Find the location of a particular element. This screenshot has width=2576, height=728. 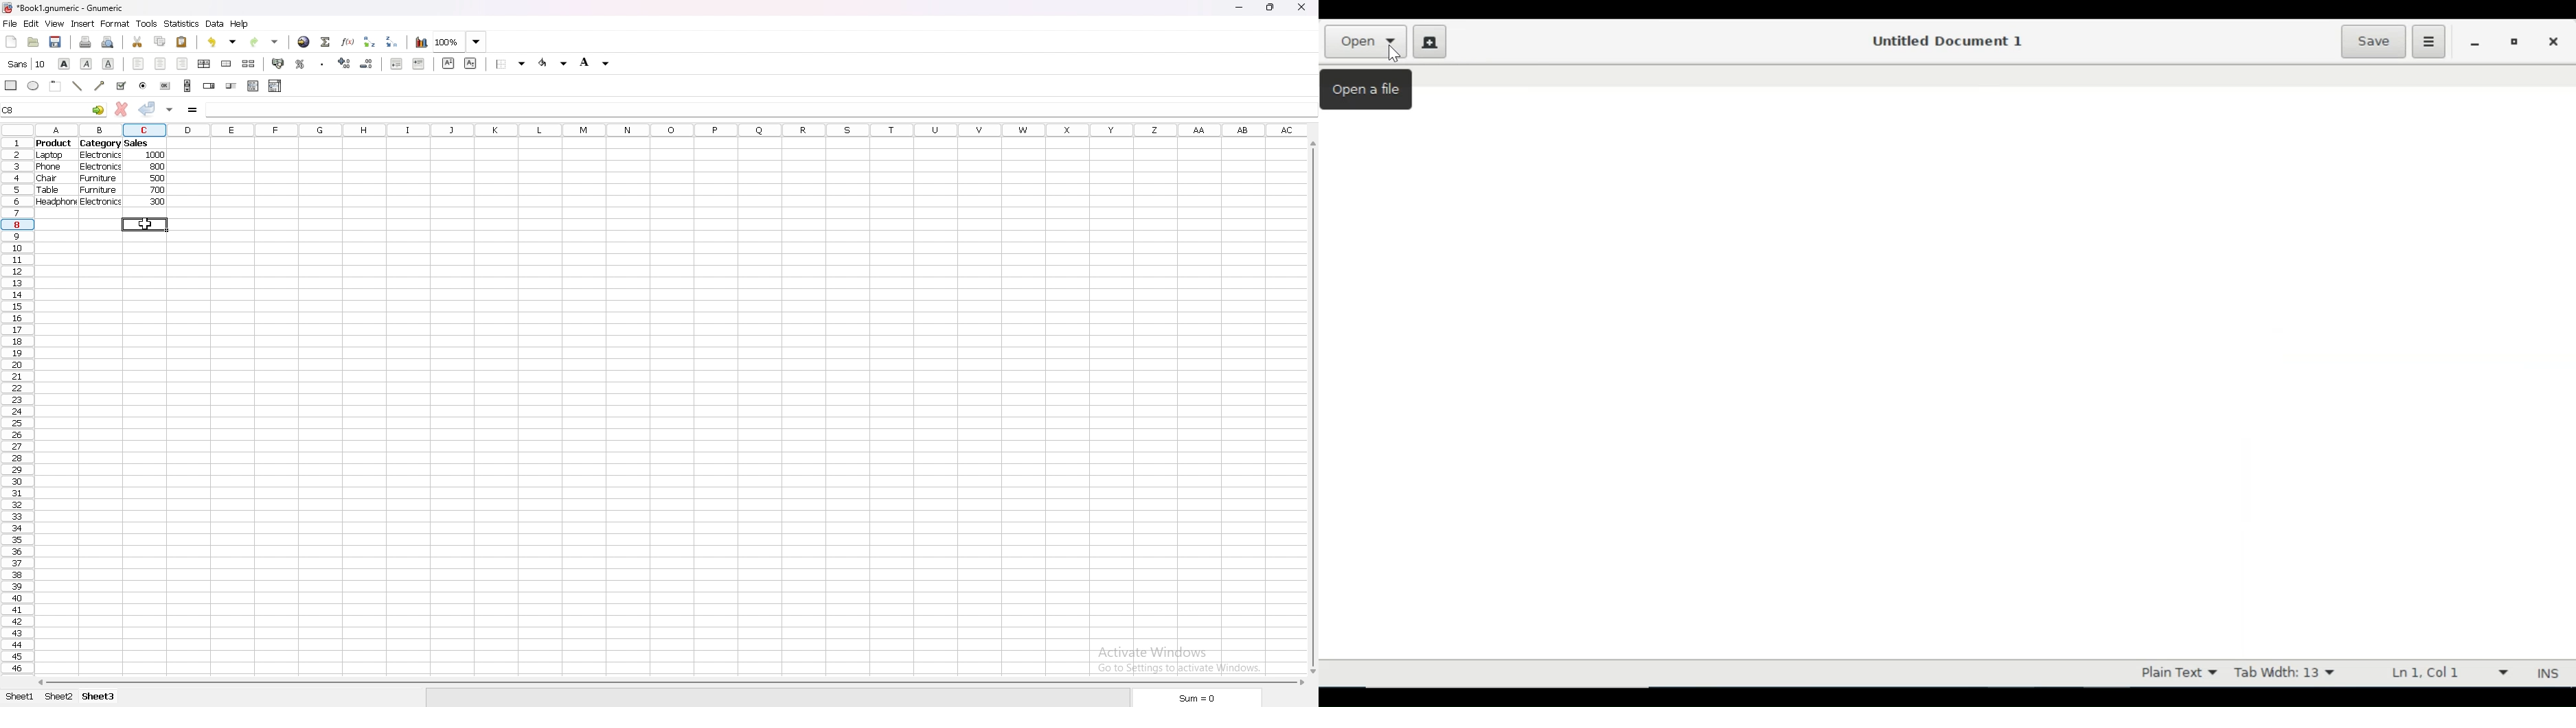

chart is located at coordinates (422, 43).